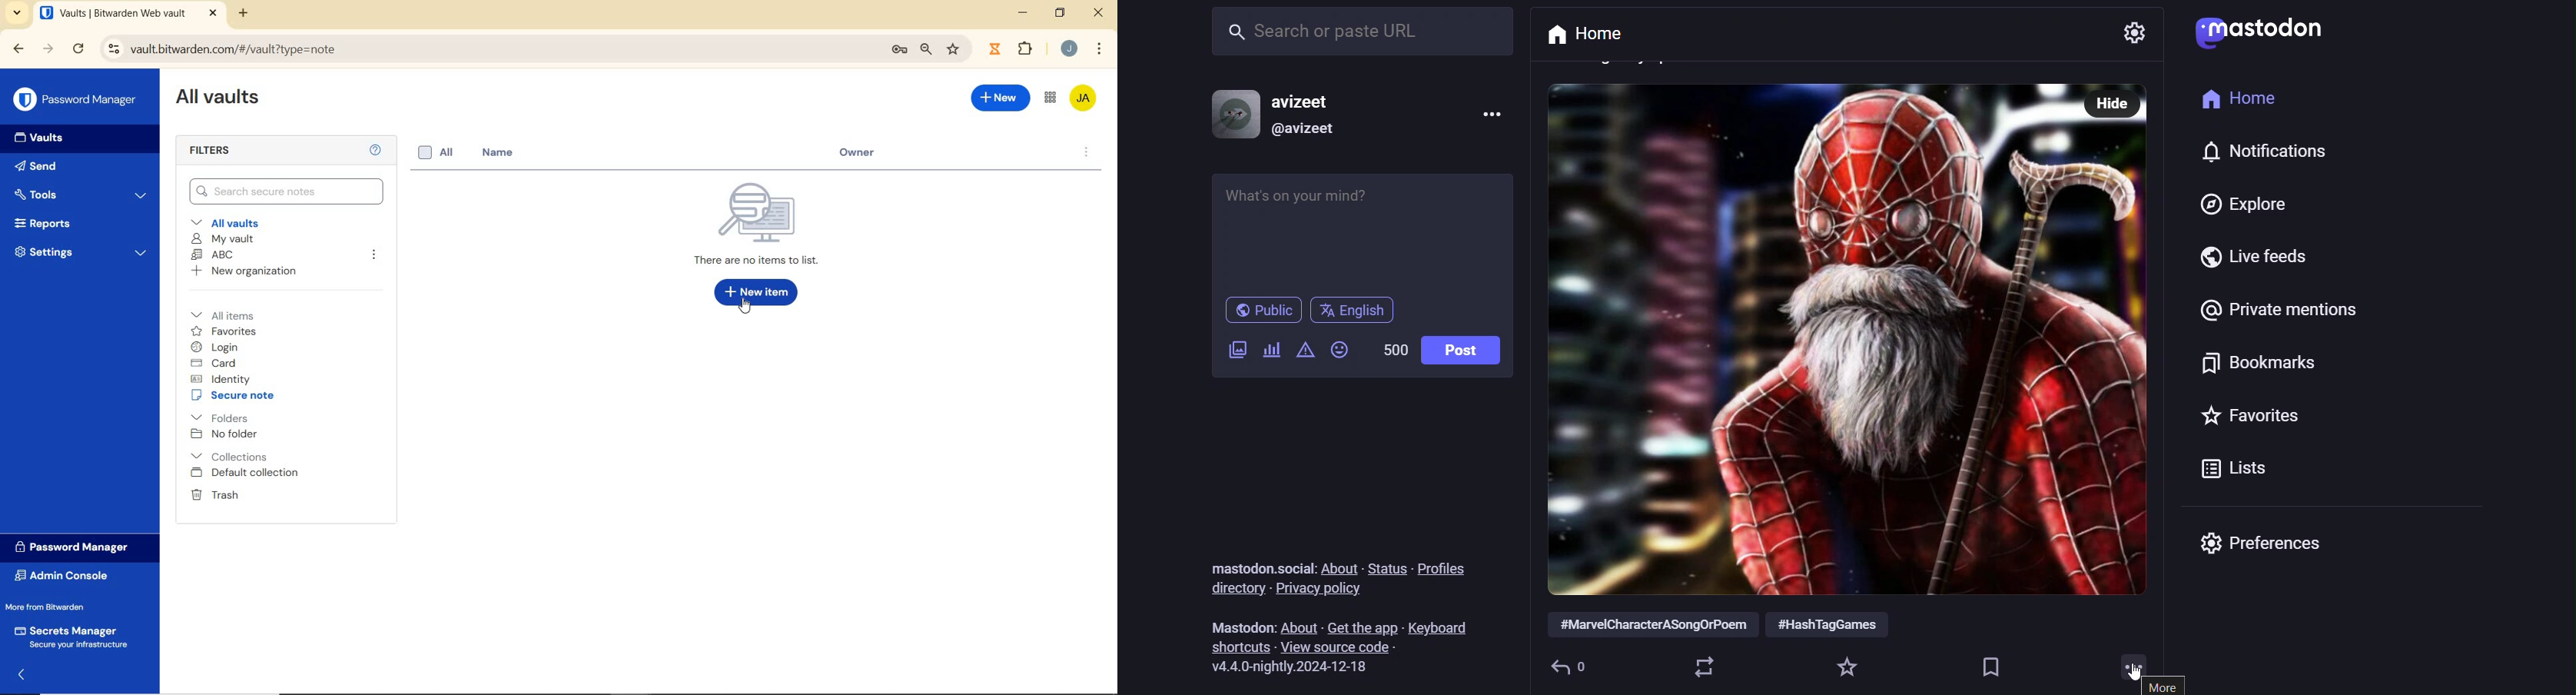 The width and height of the screenshot is (2576, 700). Describe the element at coordinates (1305, 351) in the screenshot. I see `content warning` at that location.